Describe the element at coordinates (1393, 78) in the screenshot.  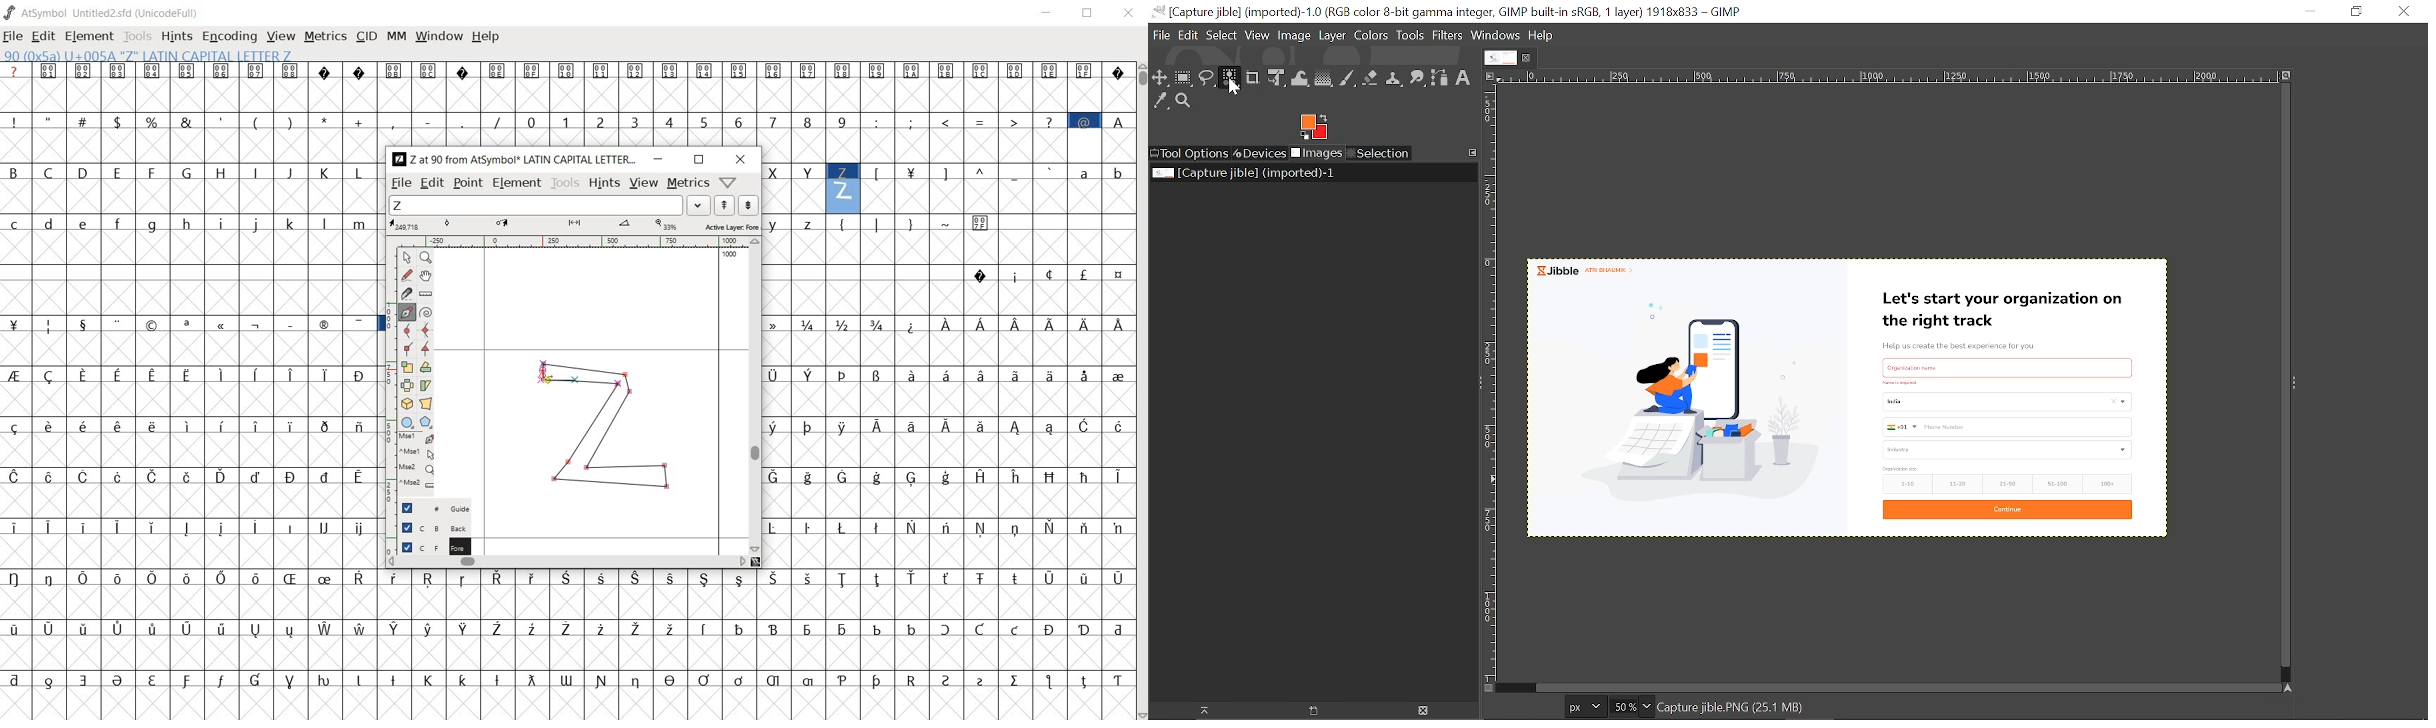
I see `Clone tool` at that location.